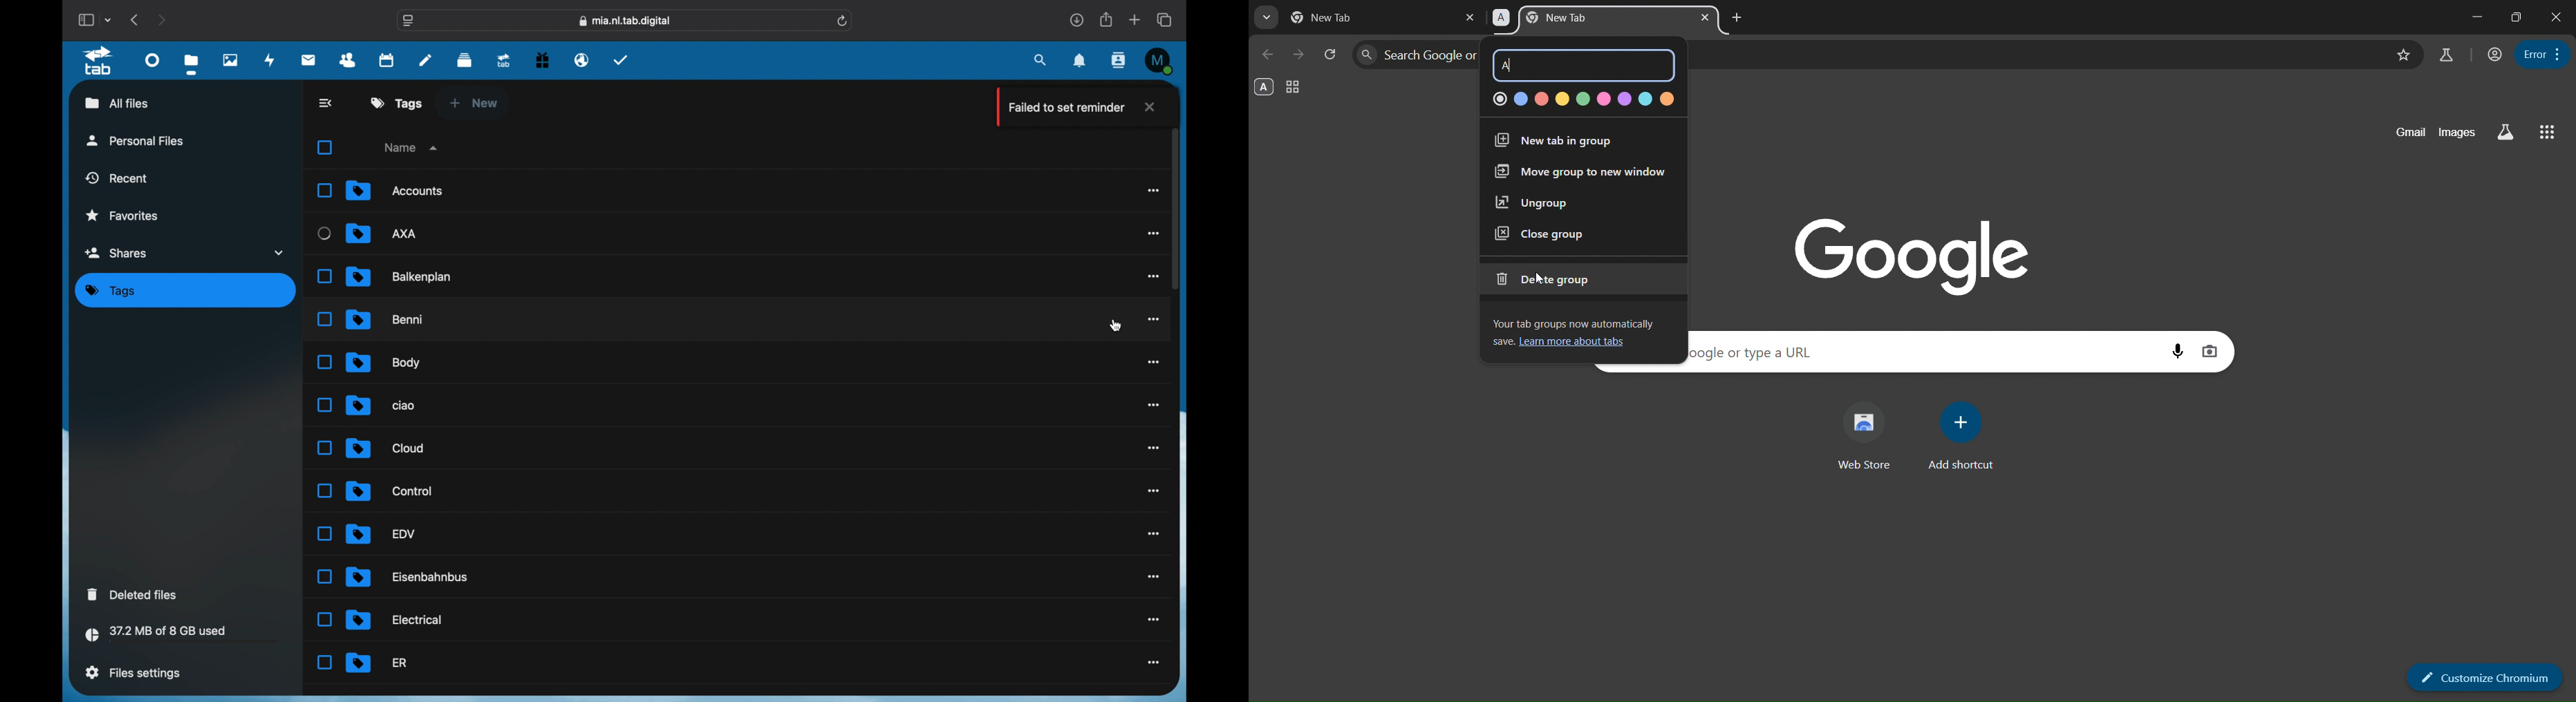 This screenshot has height=728, width=2576. Describe the element at coordinates (132, 594) in the screenshot. I see `deleted files` at that location.